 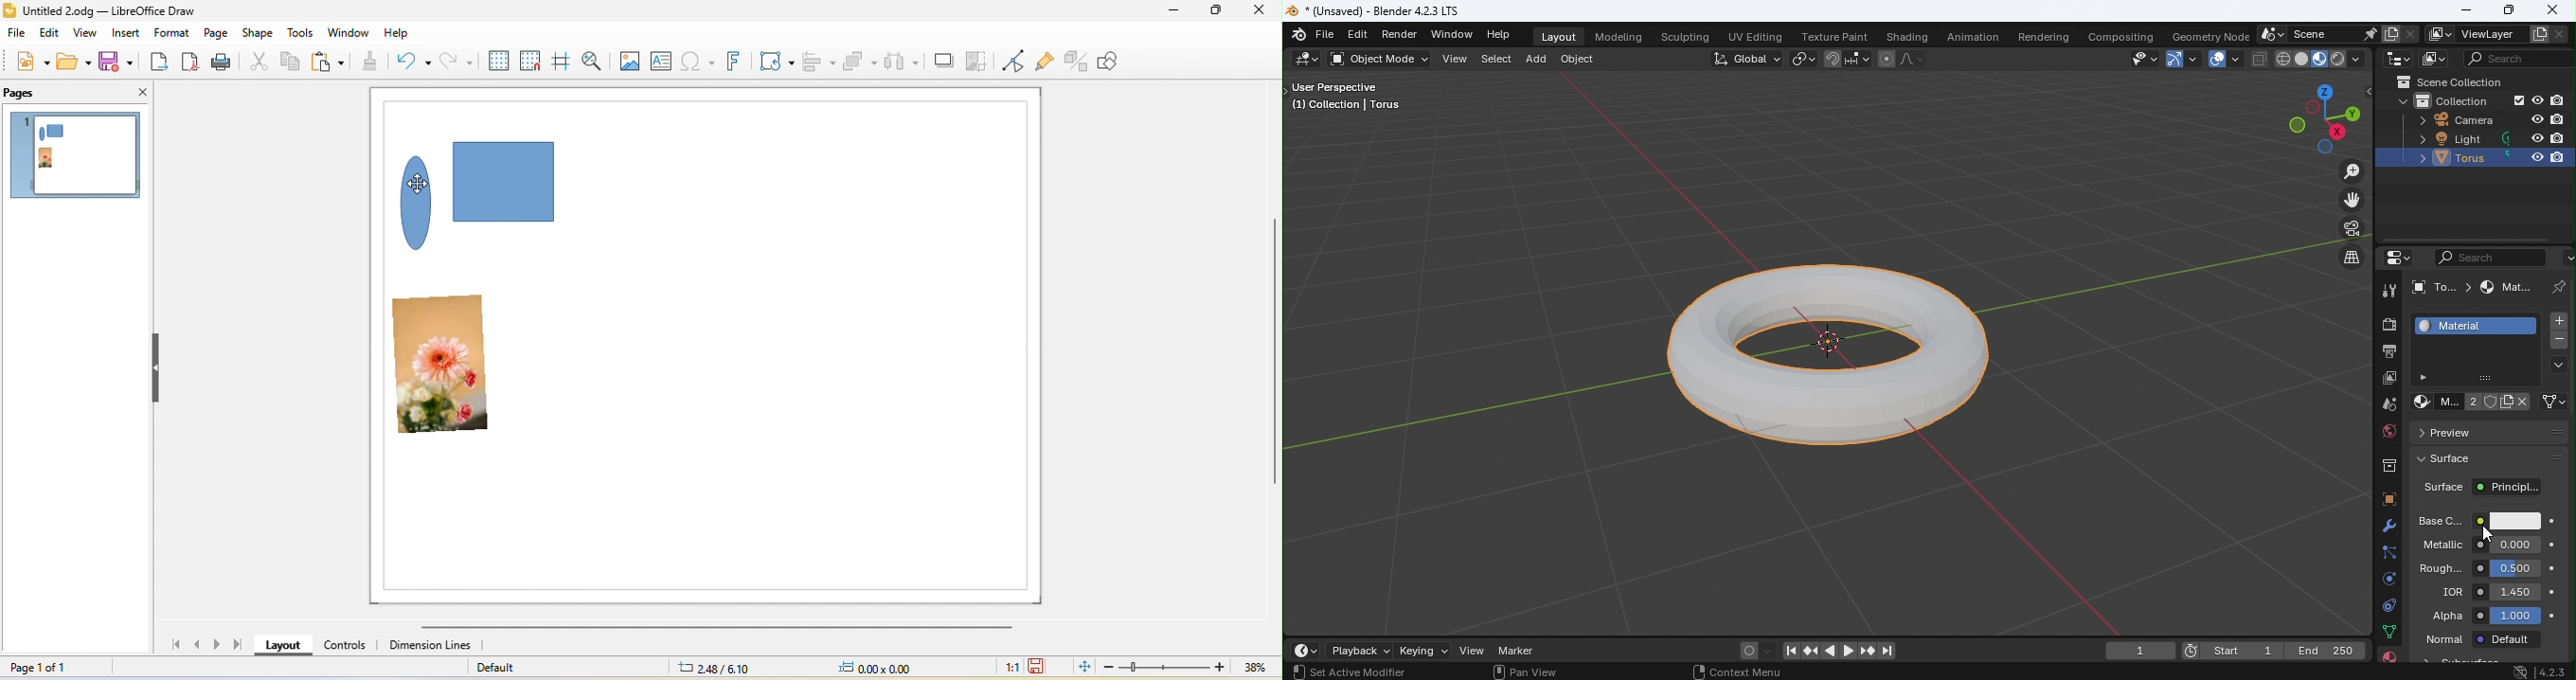 I want to click on Maximize, so click(x=2510, y=11).